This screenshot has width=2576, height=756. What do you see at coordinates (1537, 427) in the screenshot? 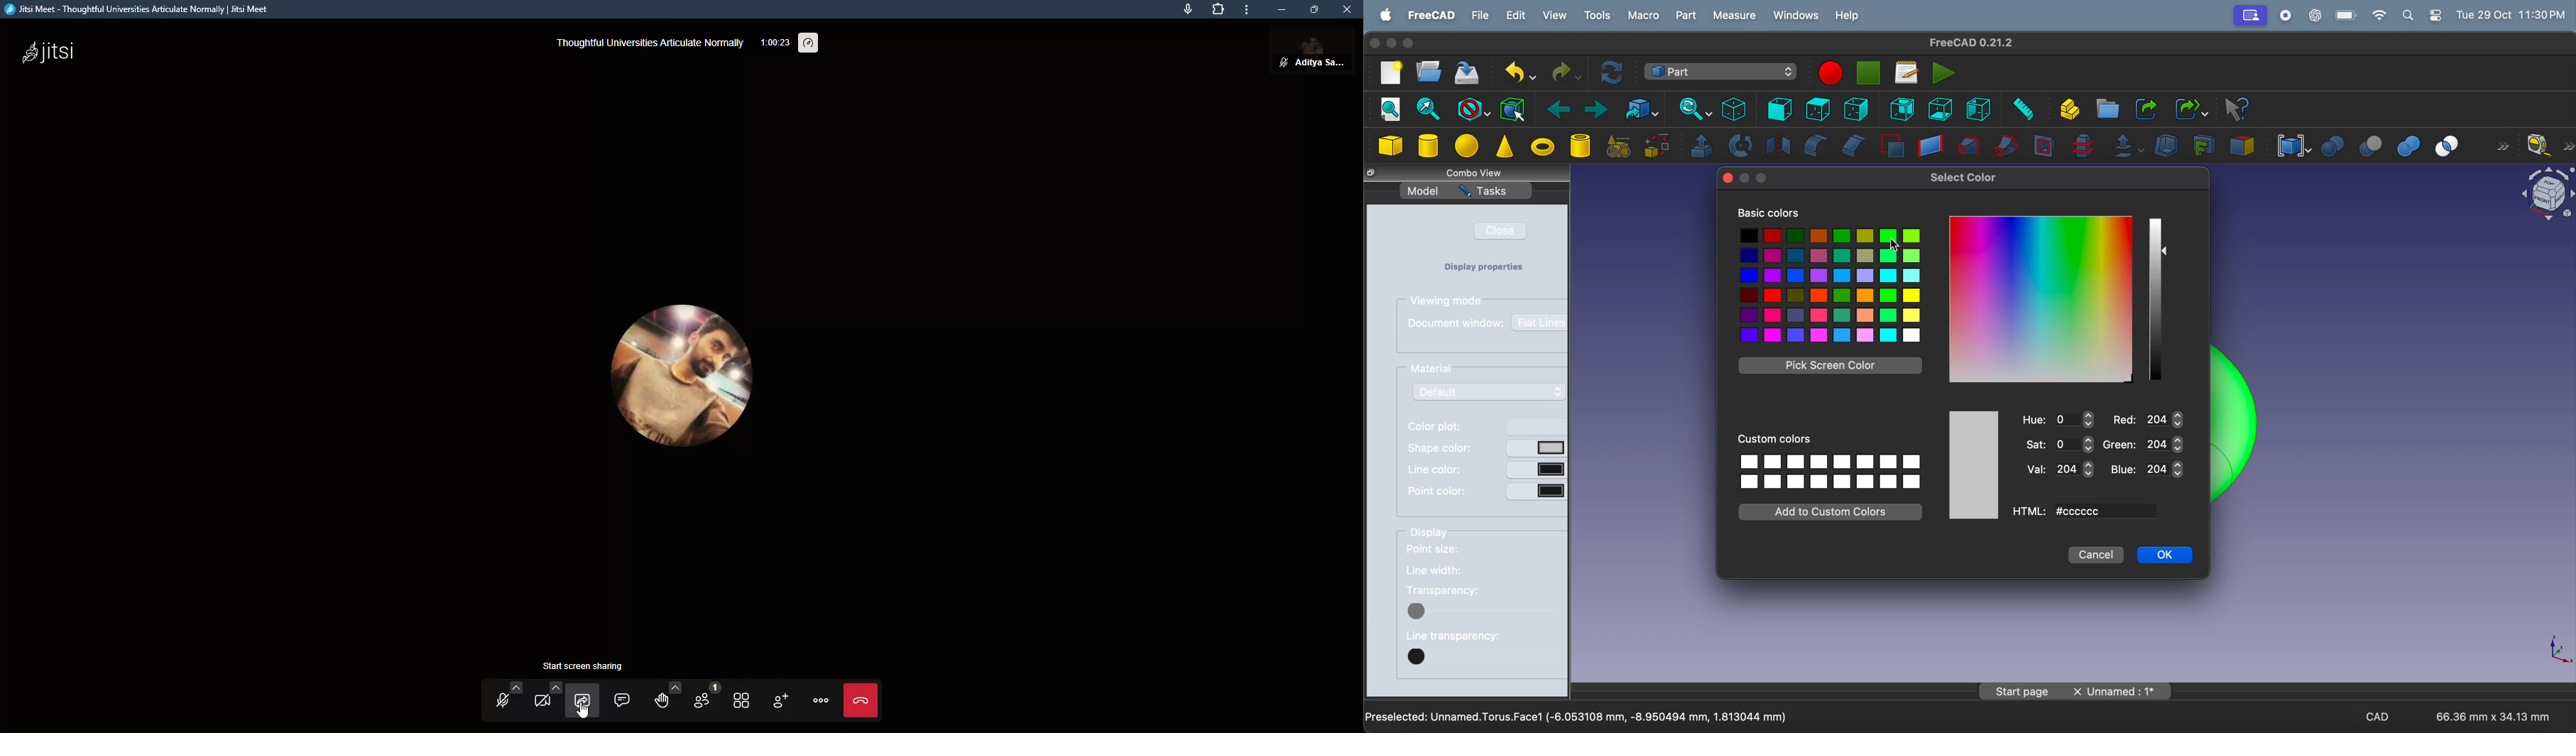
I see `button` at bounding box center [1537, 427].